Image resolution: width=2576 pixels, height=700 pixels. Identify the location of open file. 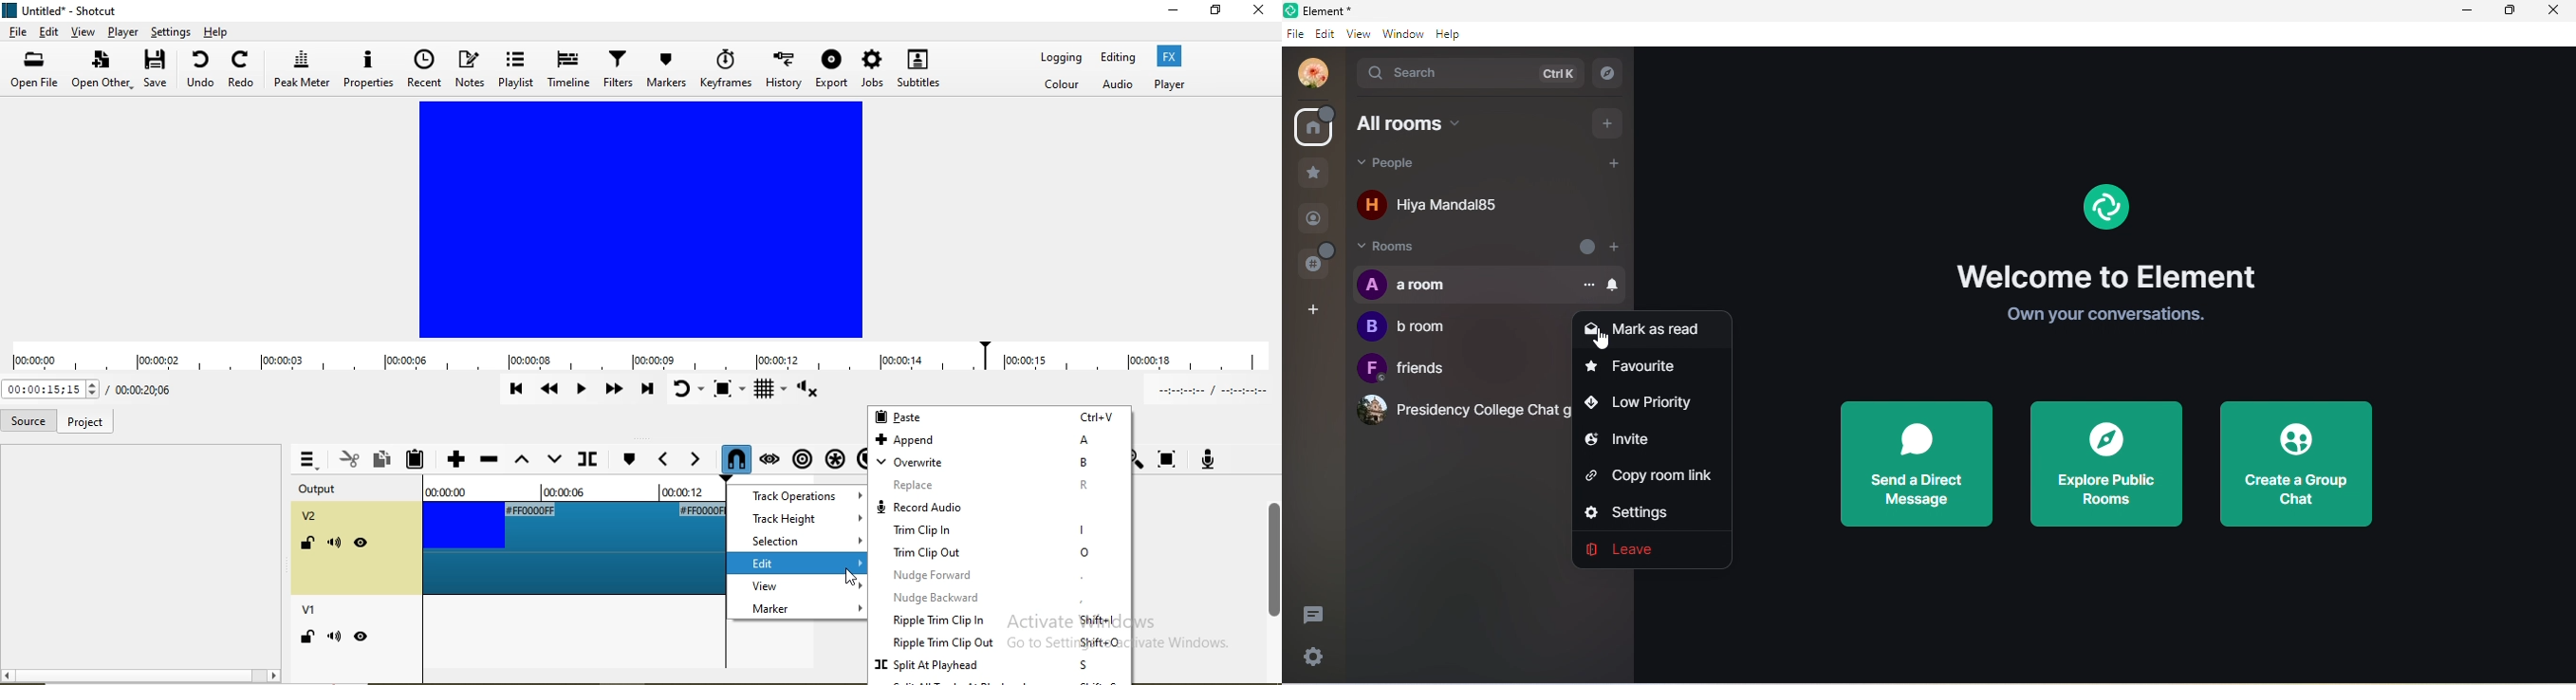
(38, 71).